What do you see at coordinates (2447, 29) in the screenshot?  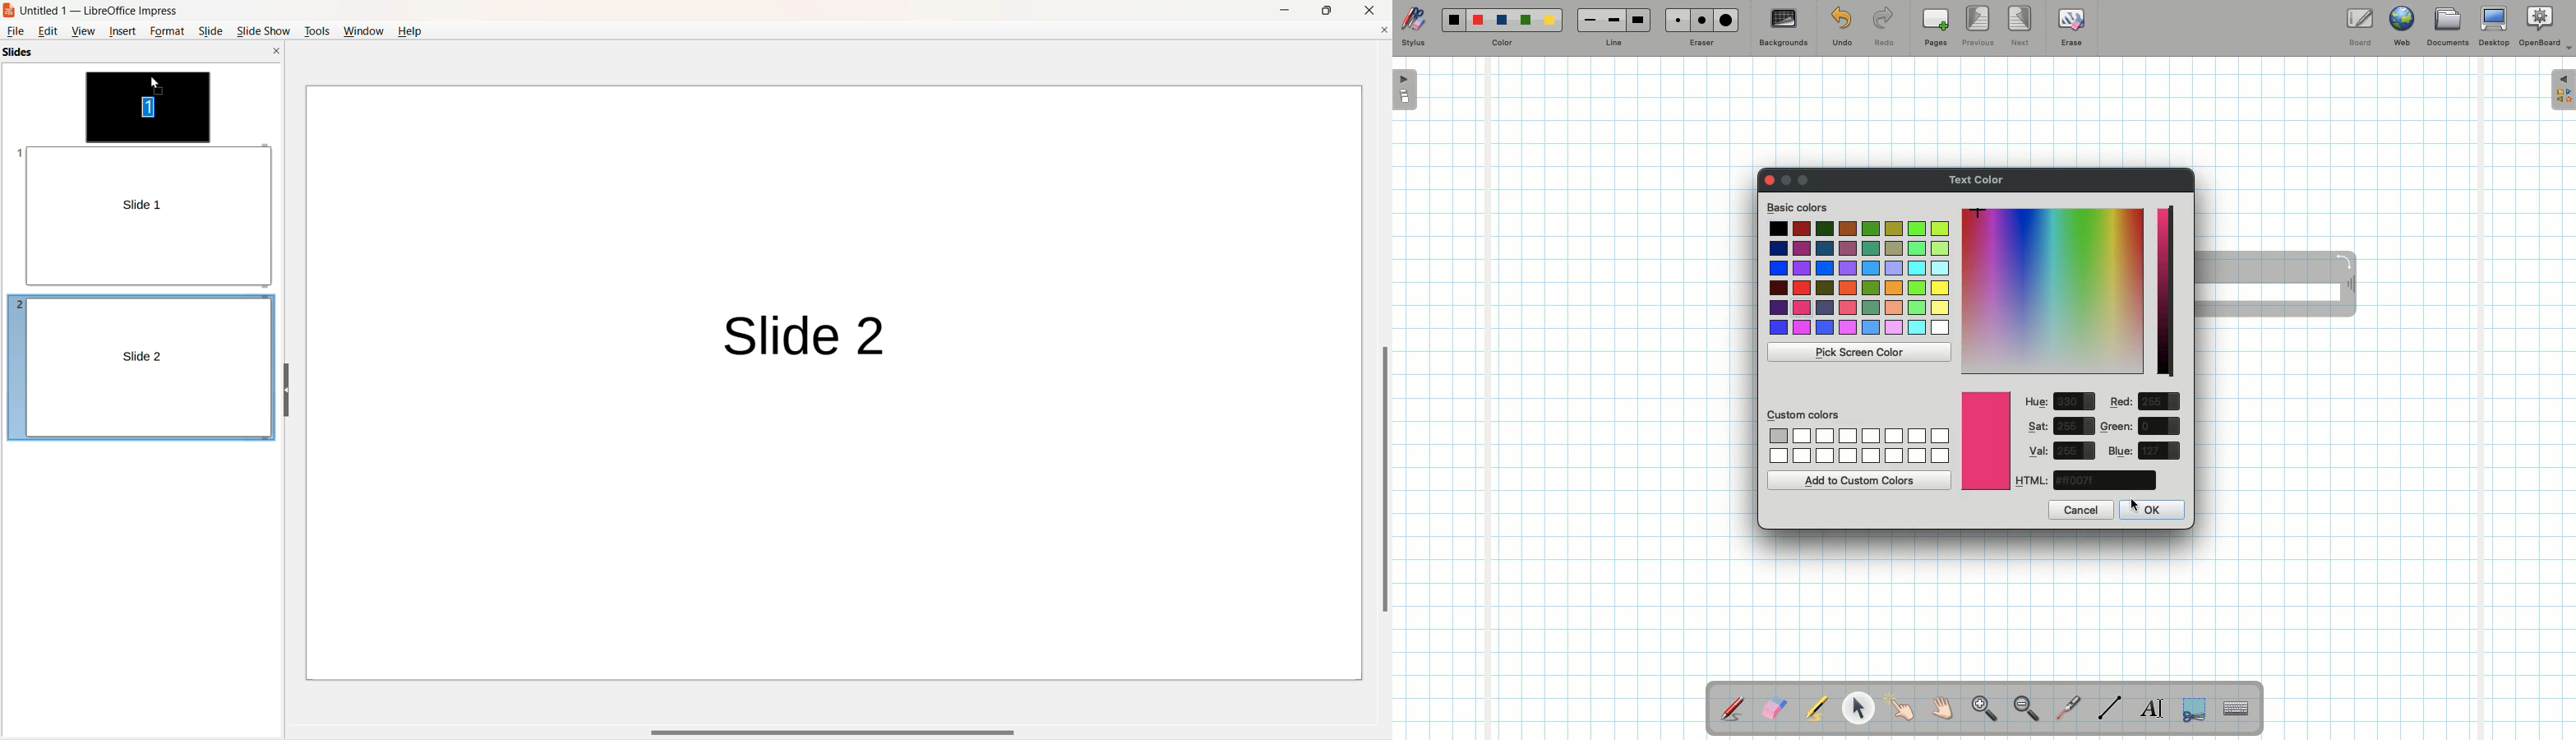 I see `Documents` at bounding box center [2447, 29].